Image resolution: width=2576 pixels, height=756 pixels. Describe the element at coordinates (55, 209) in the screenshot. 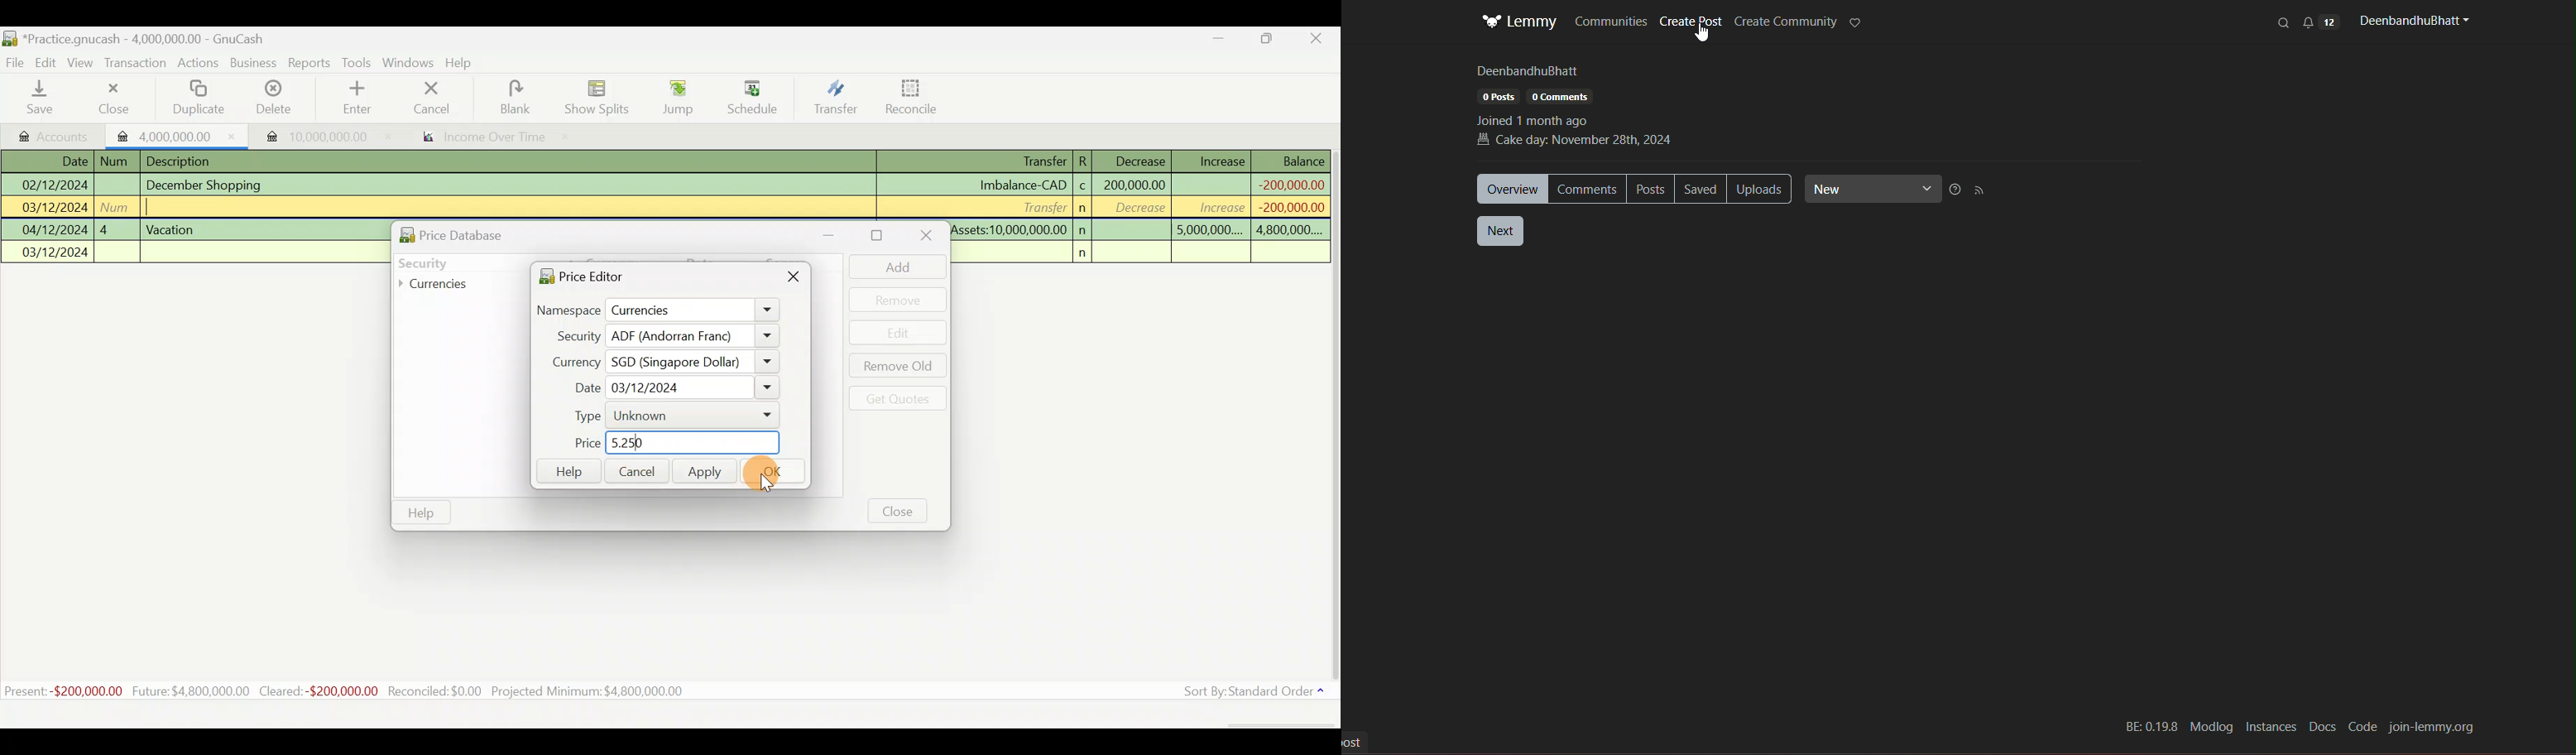

I see `03/12/2024` at that location.